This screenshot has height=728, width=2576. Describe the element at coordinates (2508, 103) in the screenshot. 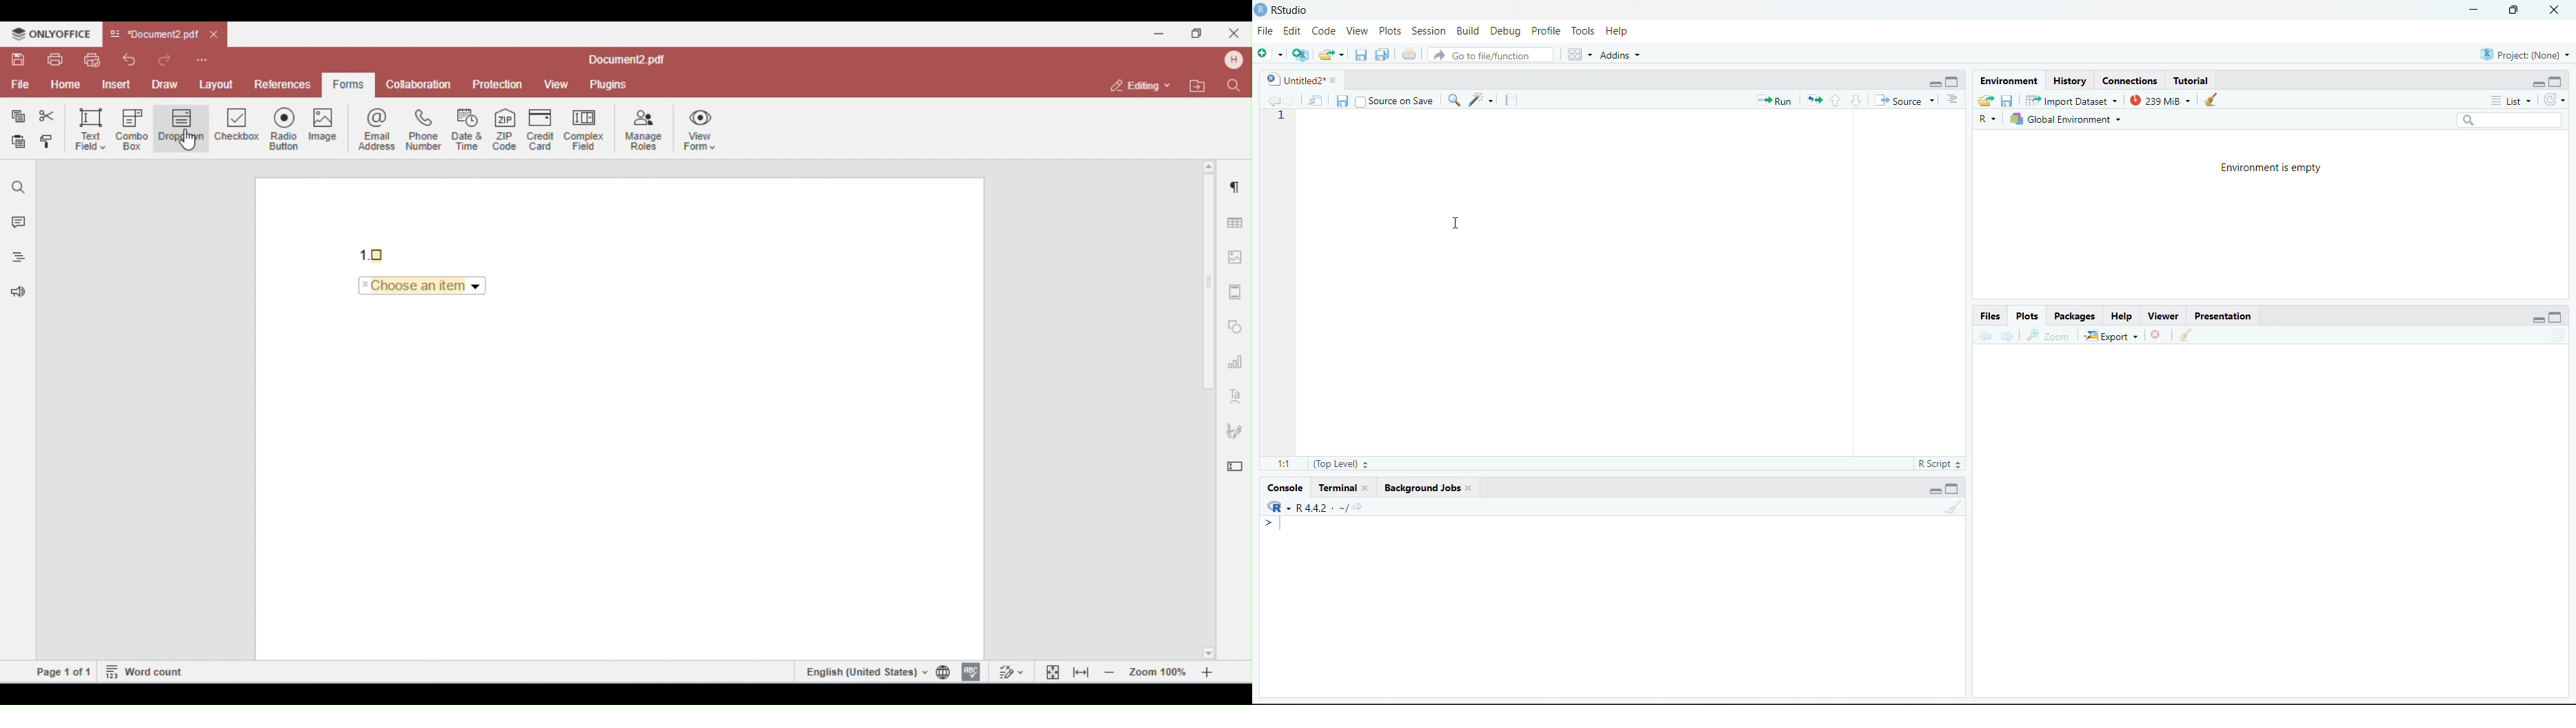

I see `List` at that location.